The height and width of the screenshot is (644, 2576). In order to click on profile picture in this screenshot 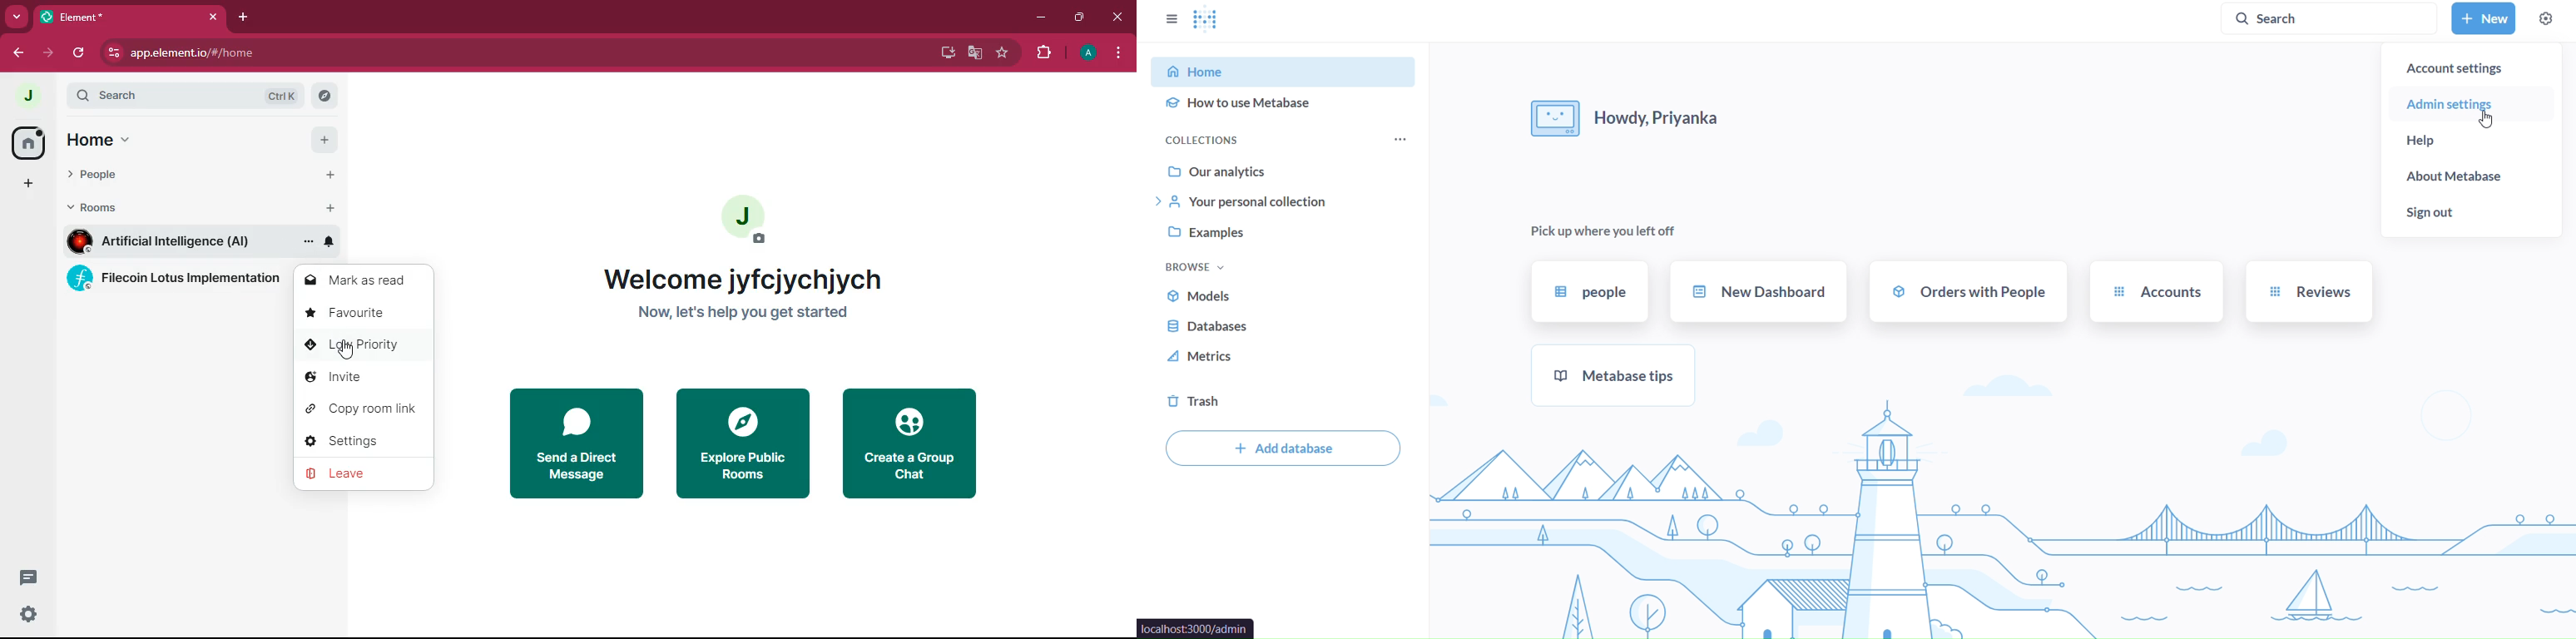, I will do `click(746, 218)`.